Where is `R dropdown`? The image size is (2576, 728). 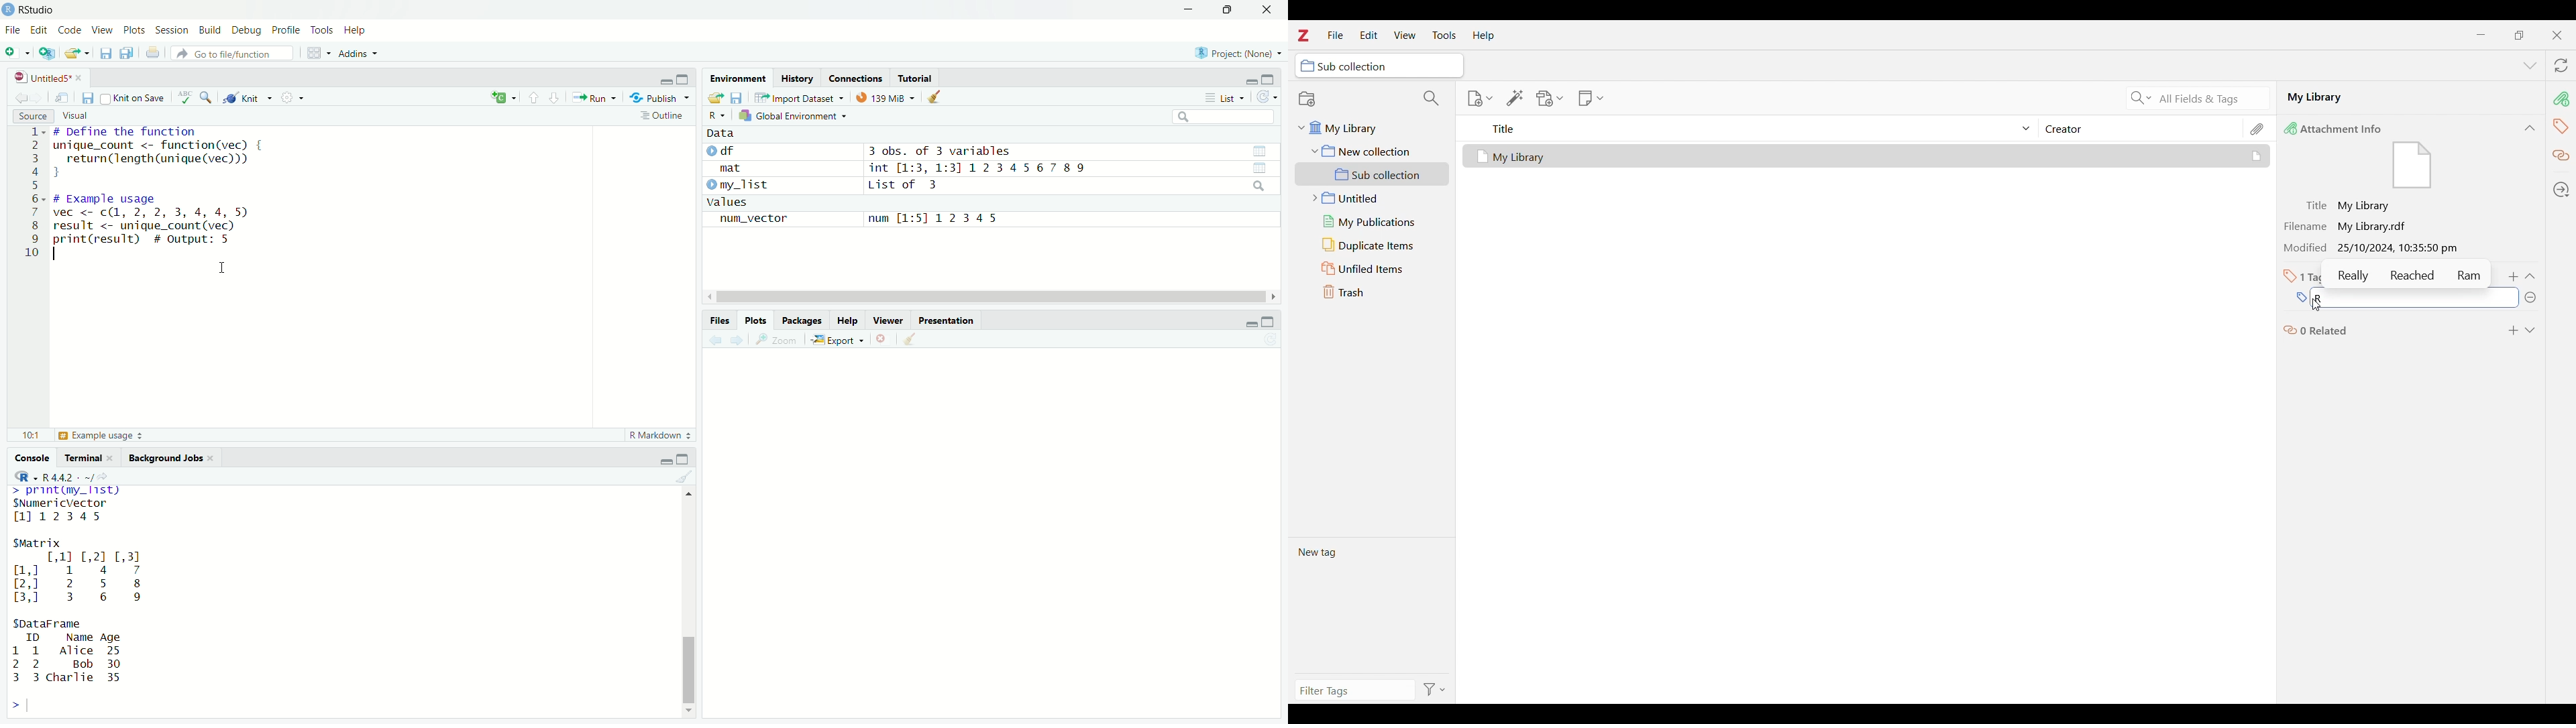 R dropdown is located at coordinates (26, 477).